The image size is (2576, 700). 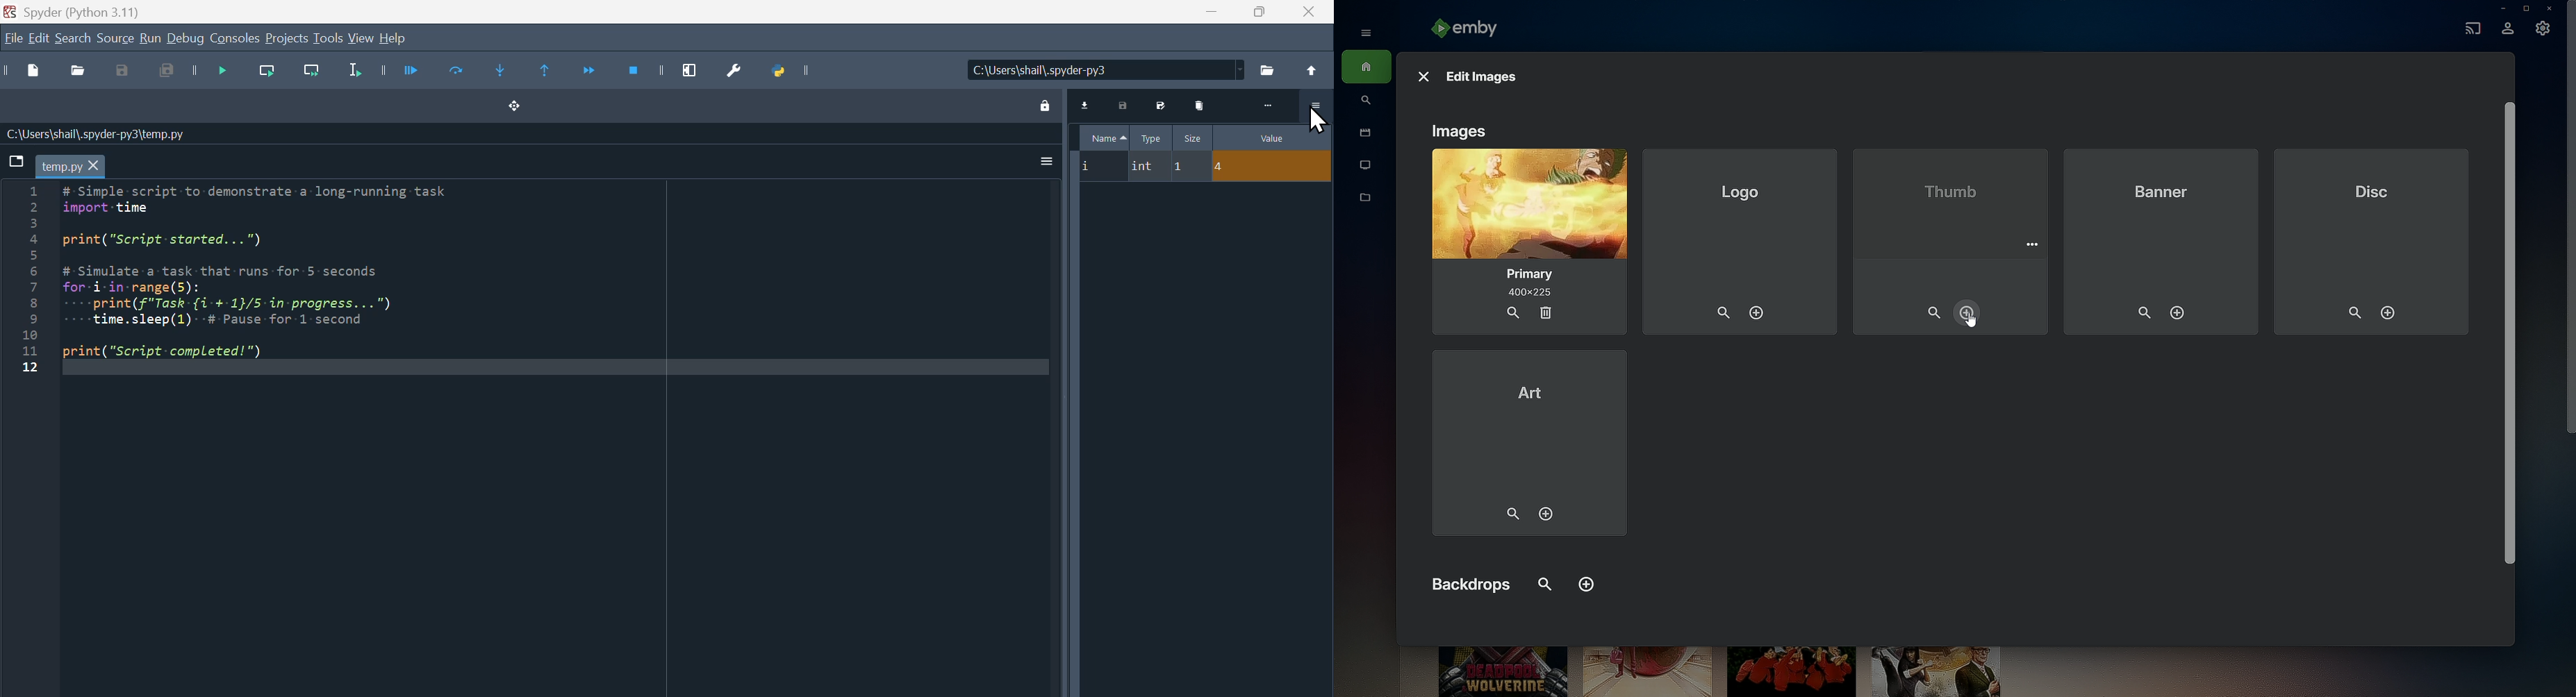 I want to click on Python path manager, so click(x=781, y=72).